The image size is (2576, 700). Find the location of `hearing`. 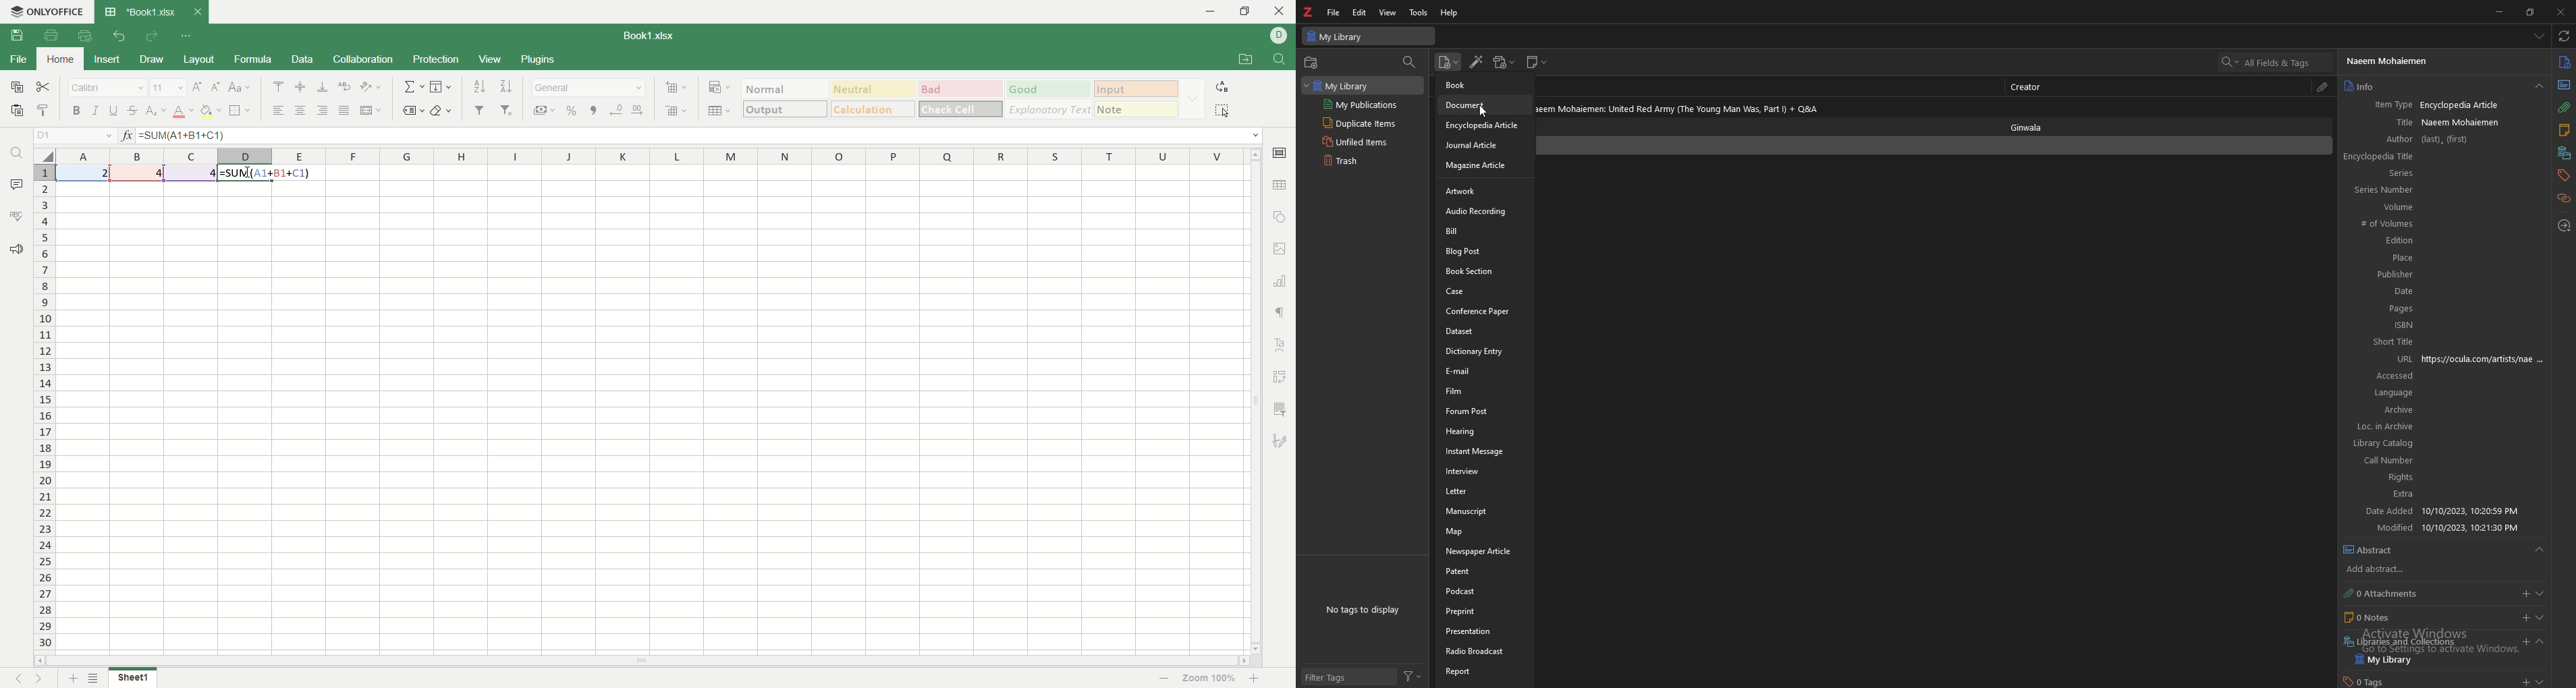

hearing is located at coordinates (1485, 431).